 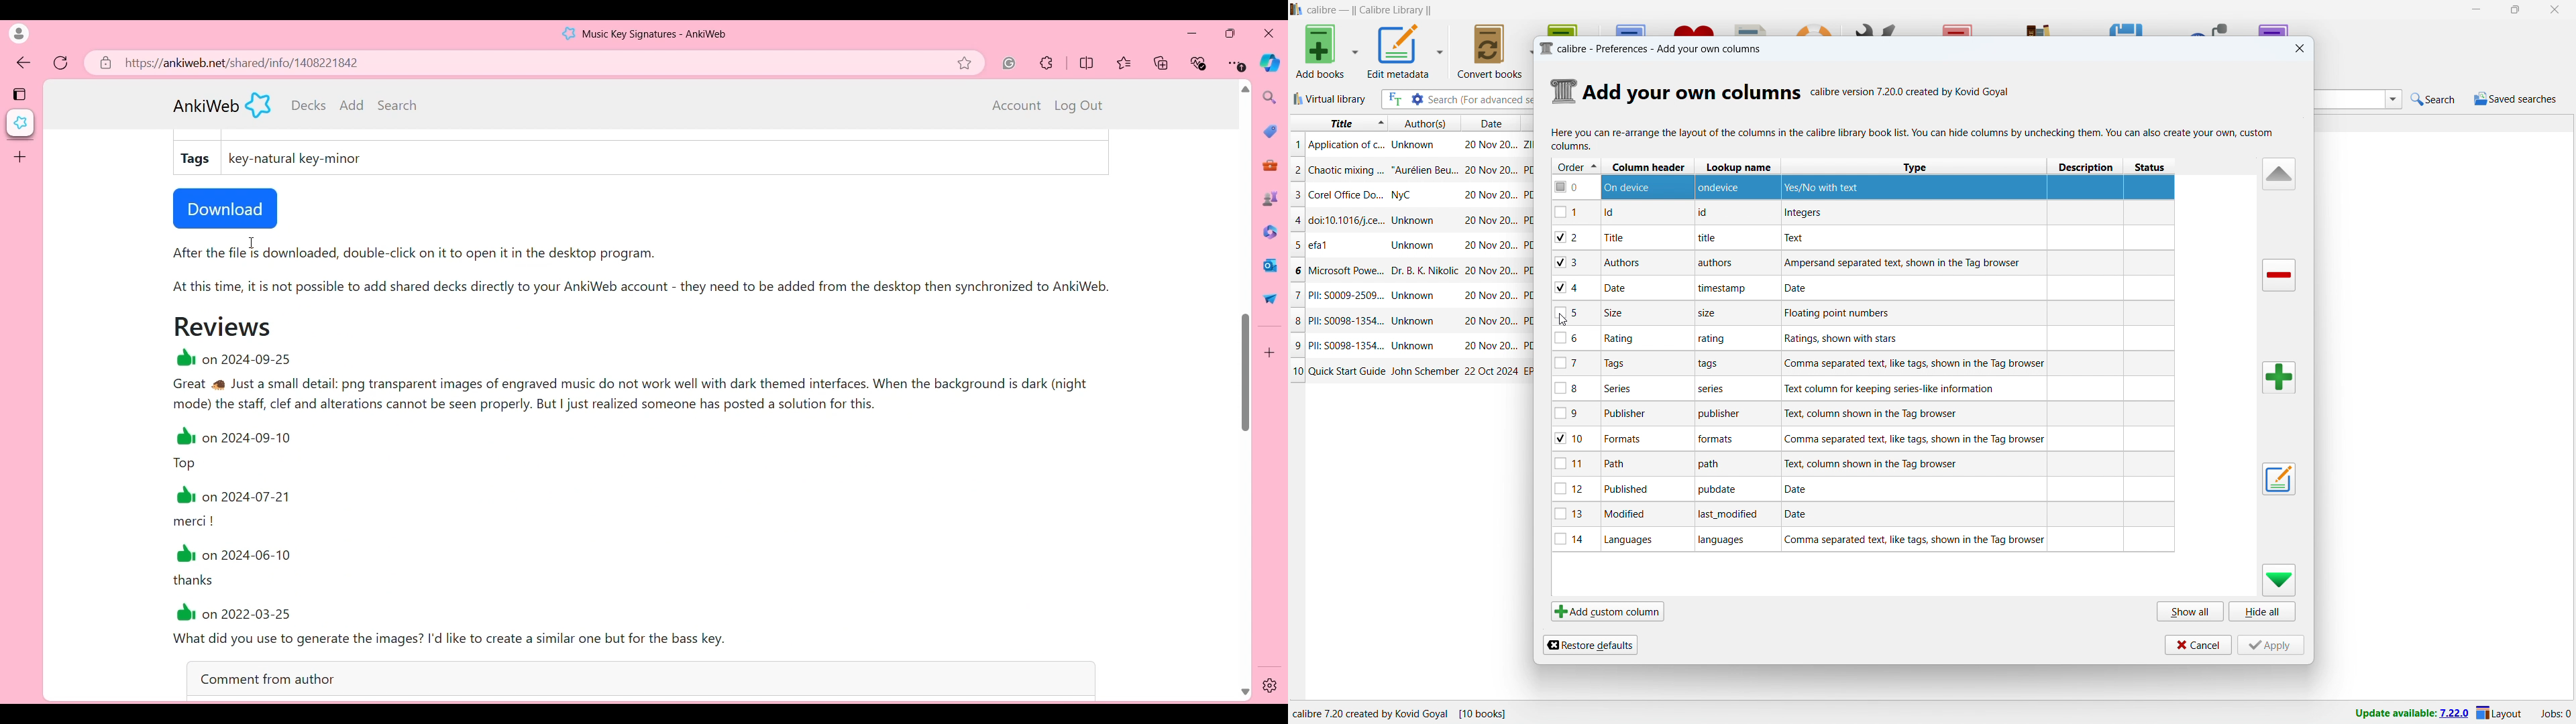 What do you see at coordinates (1230, 33) in the screenshot?
I see `Show browser in a smaller tab` at bounding box center [1230, 33].